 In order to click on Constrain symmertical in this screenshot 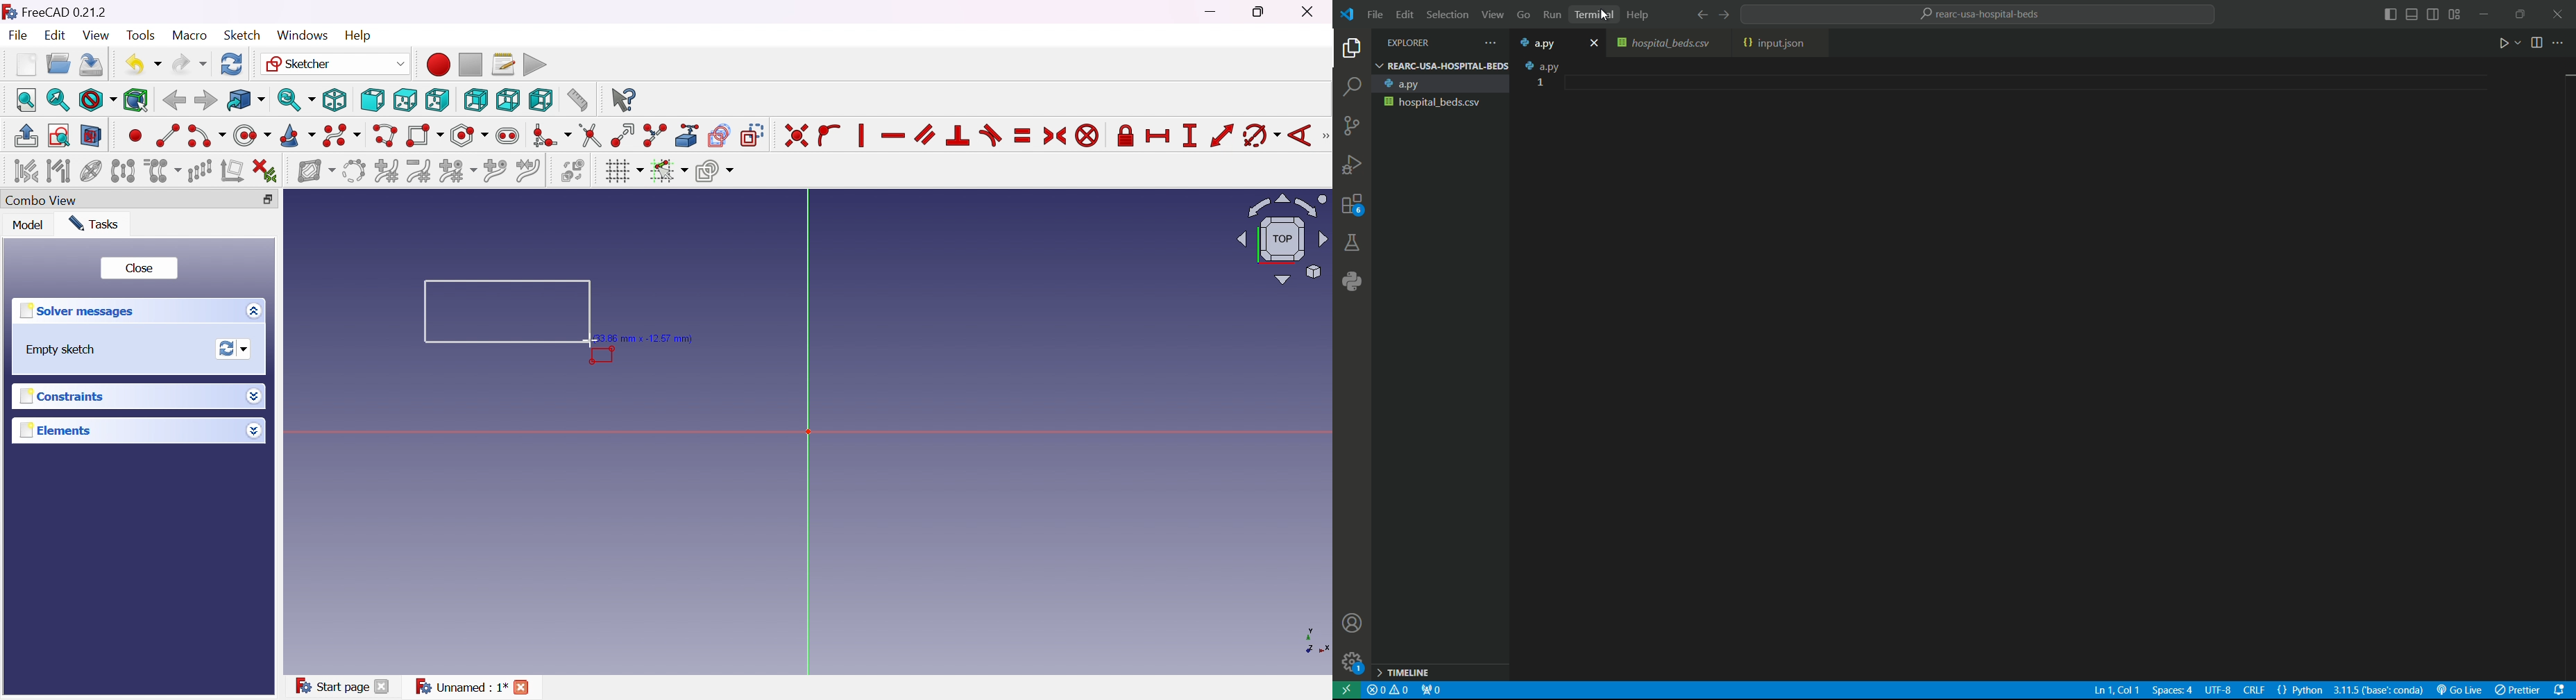, I will do `click(1056, 136)`.